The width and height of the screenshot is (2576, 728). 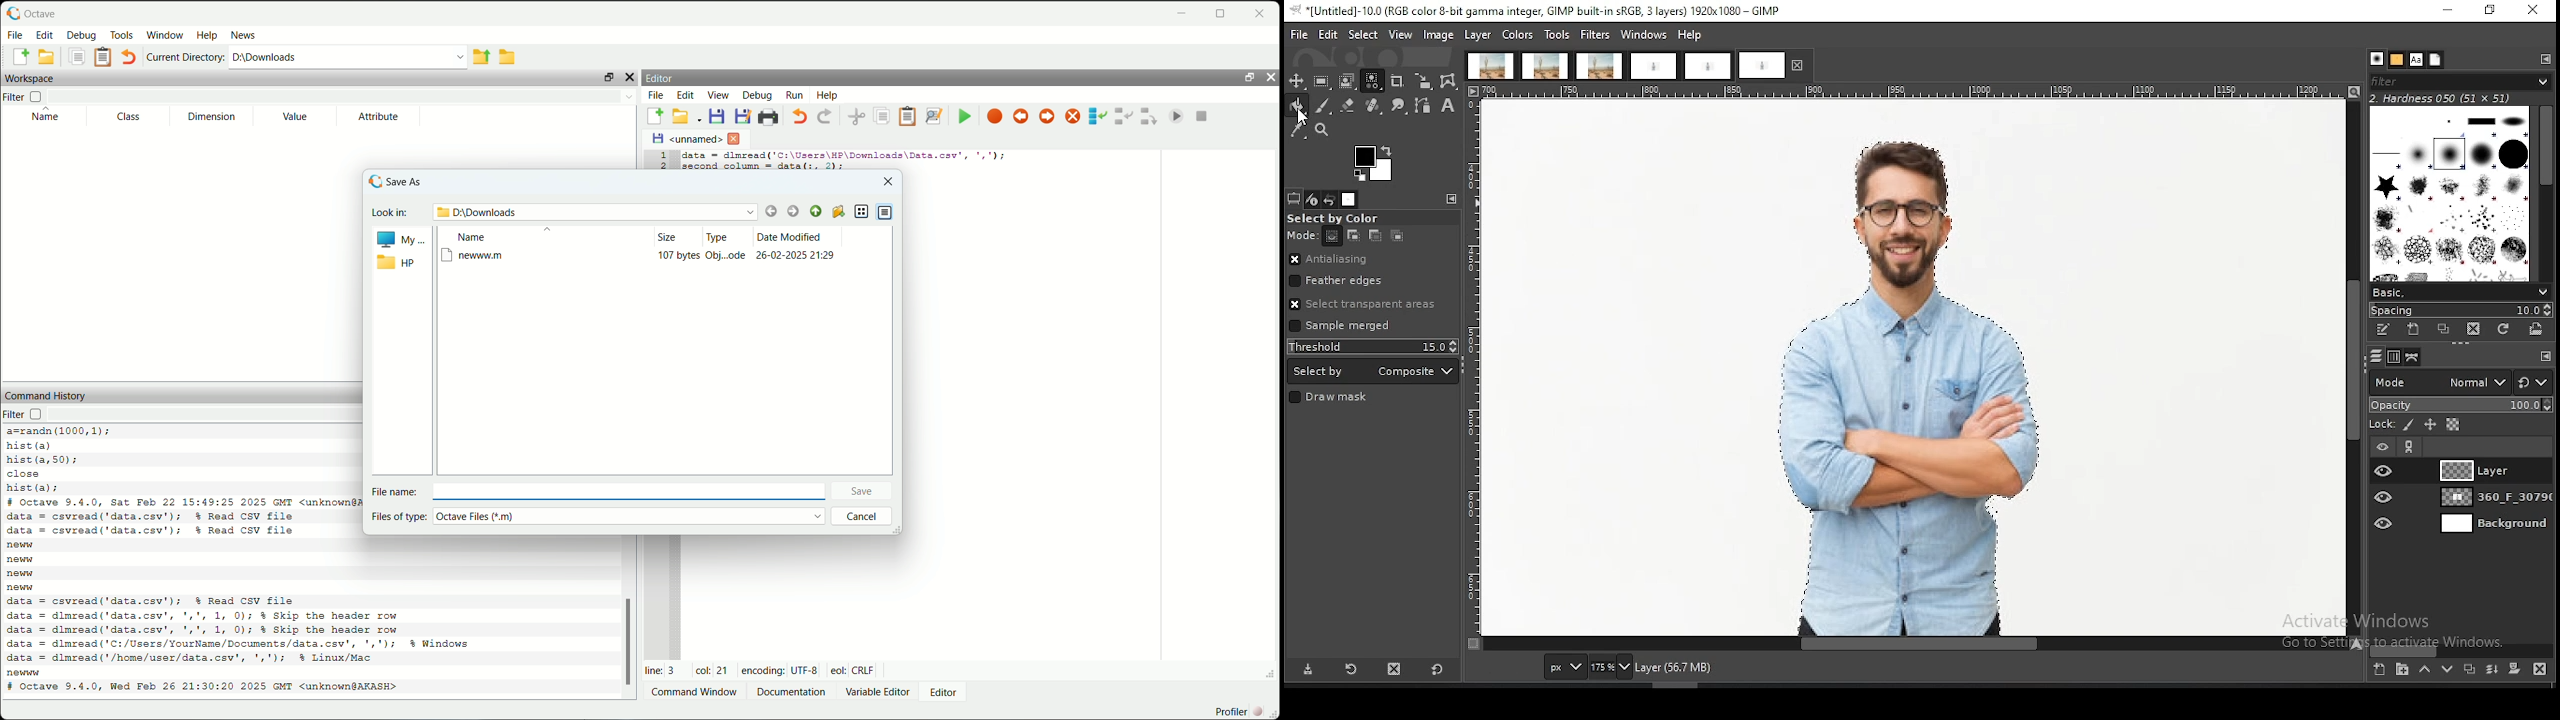 I want to click on name, so click(x=48, y=118).